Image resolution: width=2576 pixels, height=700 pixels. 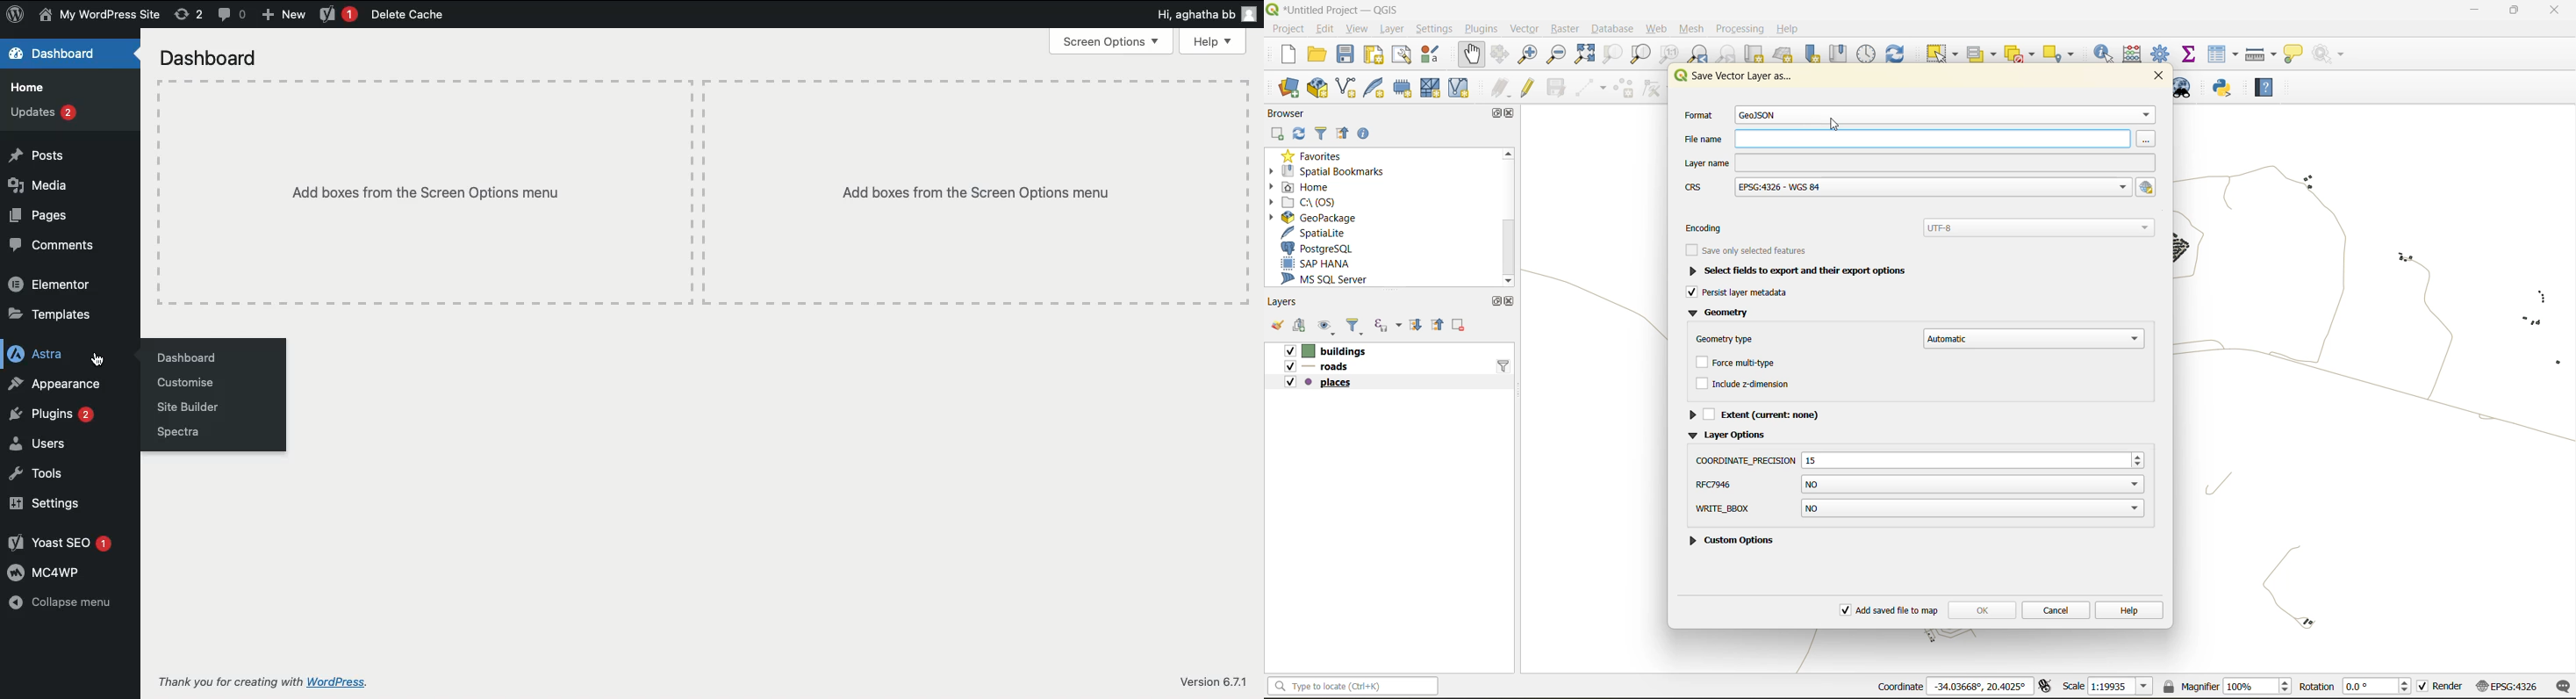 What do you see at coordinates (1314, 232) in the screenshot?
I see `spatialite` at bounding box center [1314, 232].